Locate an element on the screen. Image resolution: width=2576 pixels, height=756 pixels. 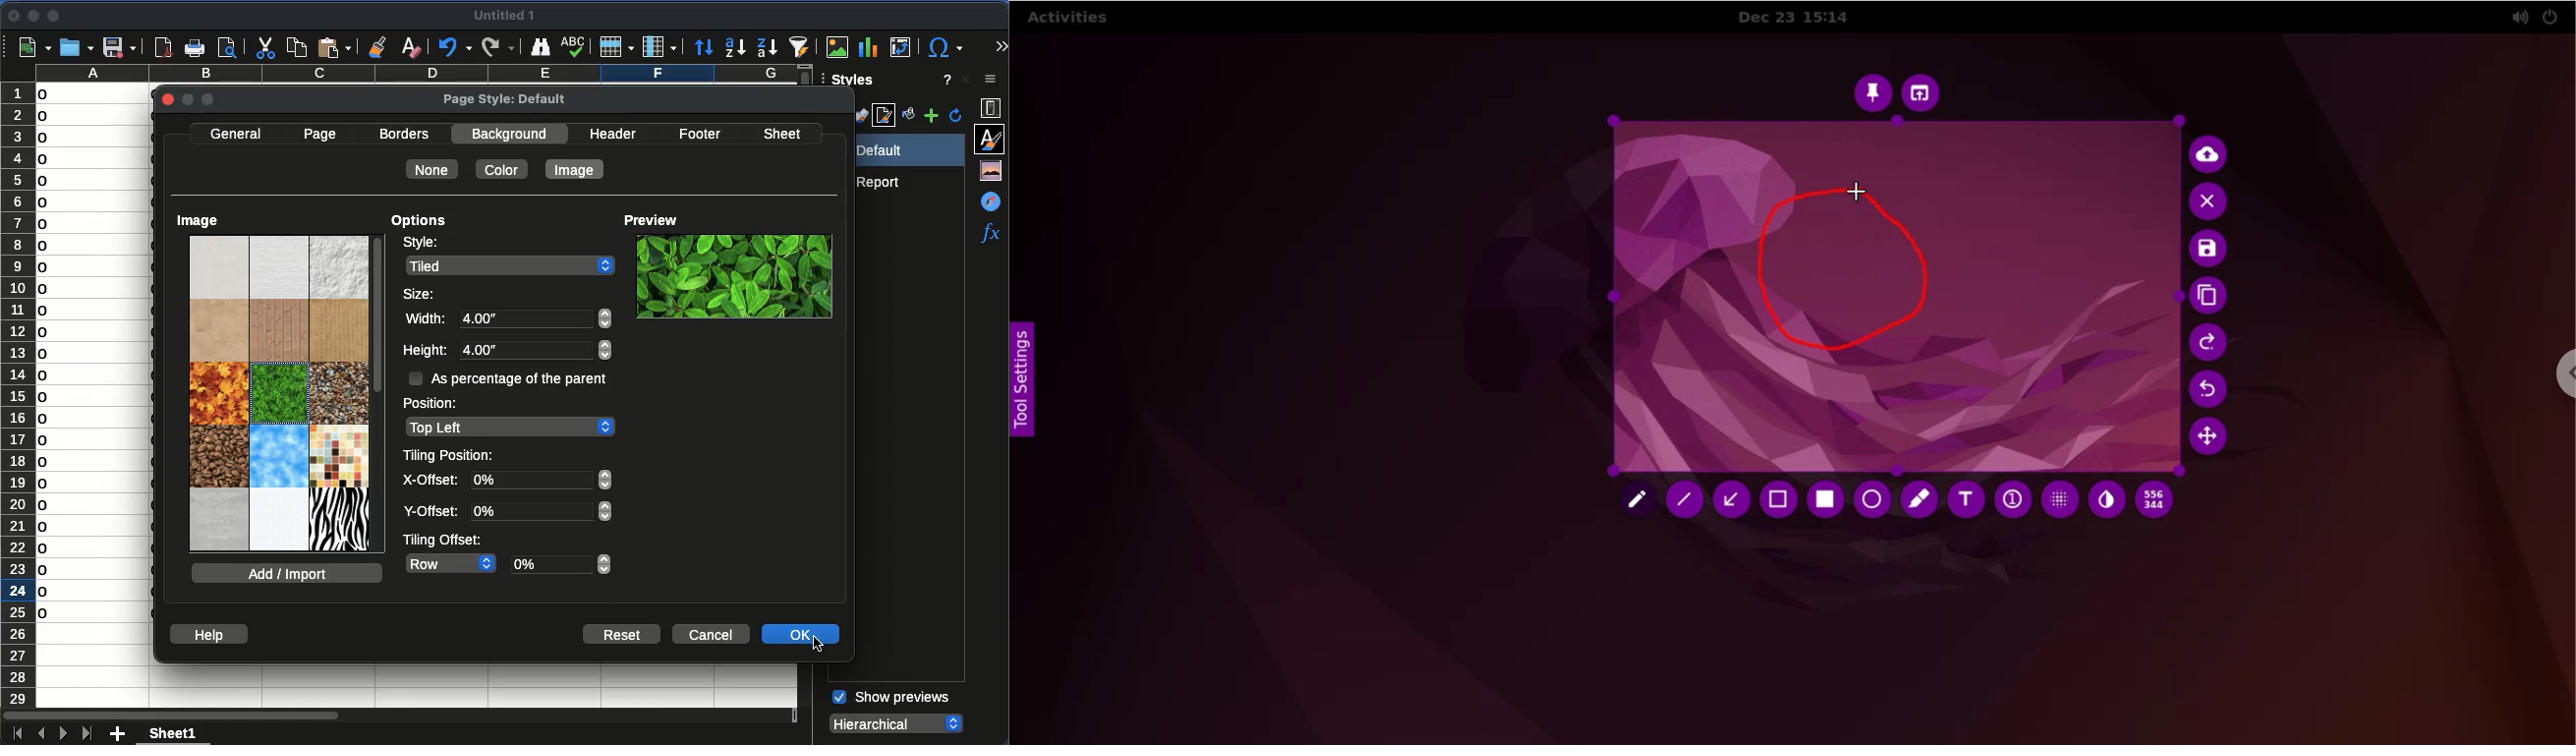
green is located at coordinates (732, 275).